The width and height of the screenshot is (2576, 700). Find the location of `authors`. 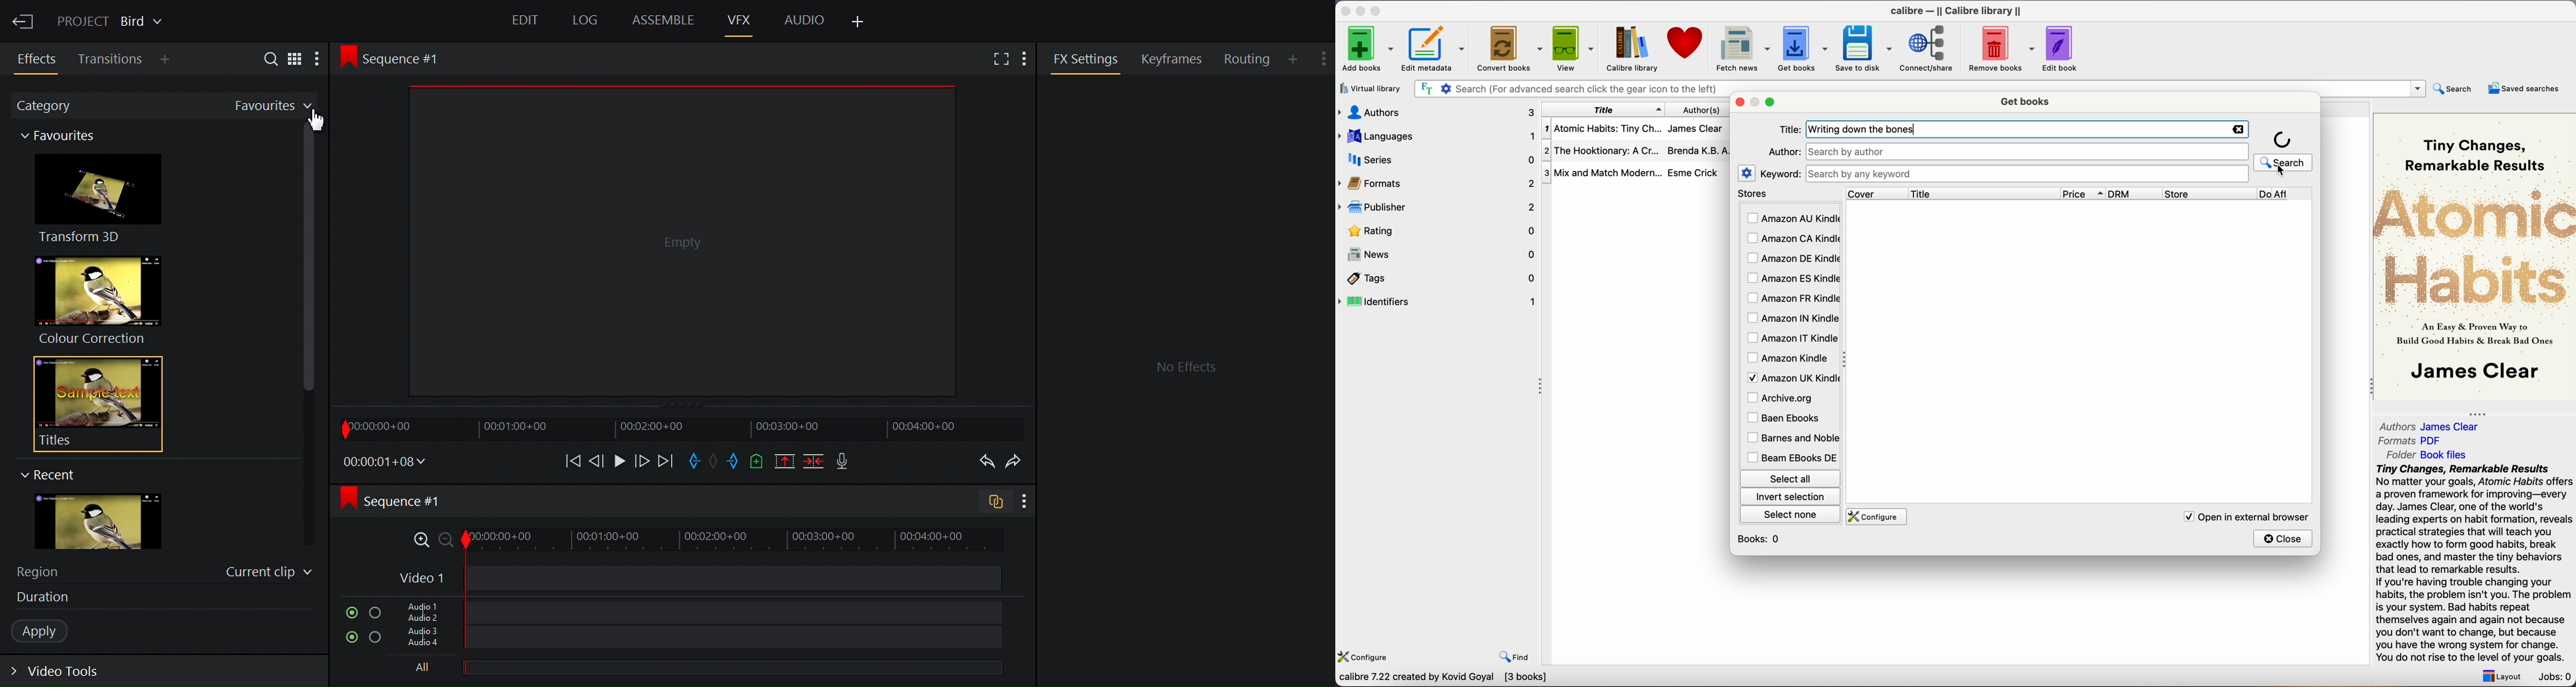

authors is located at coordinates (1708, 109).